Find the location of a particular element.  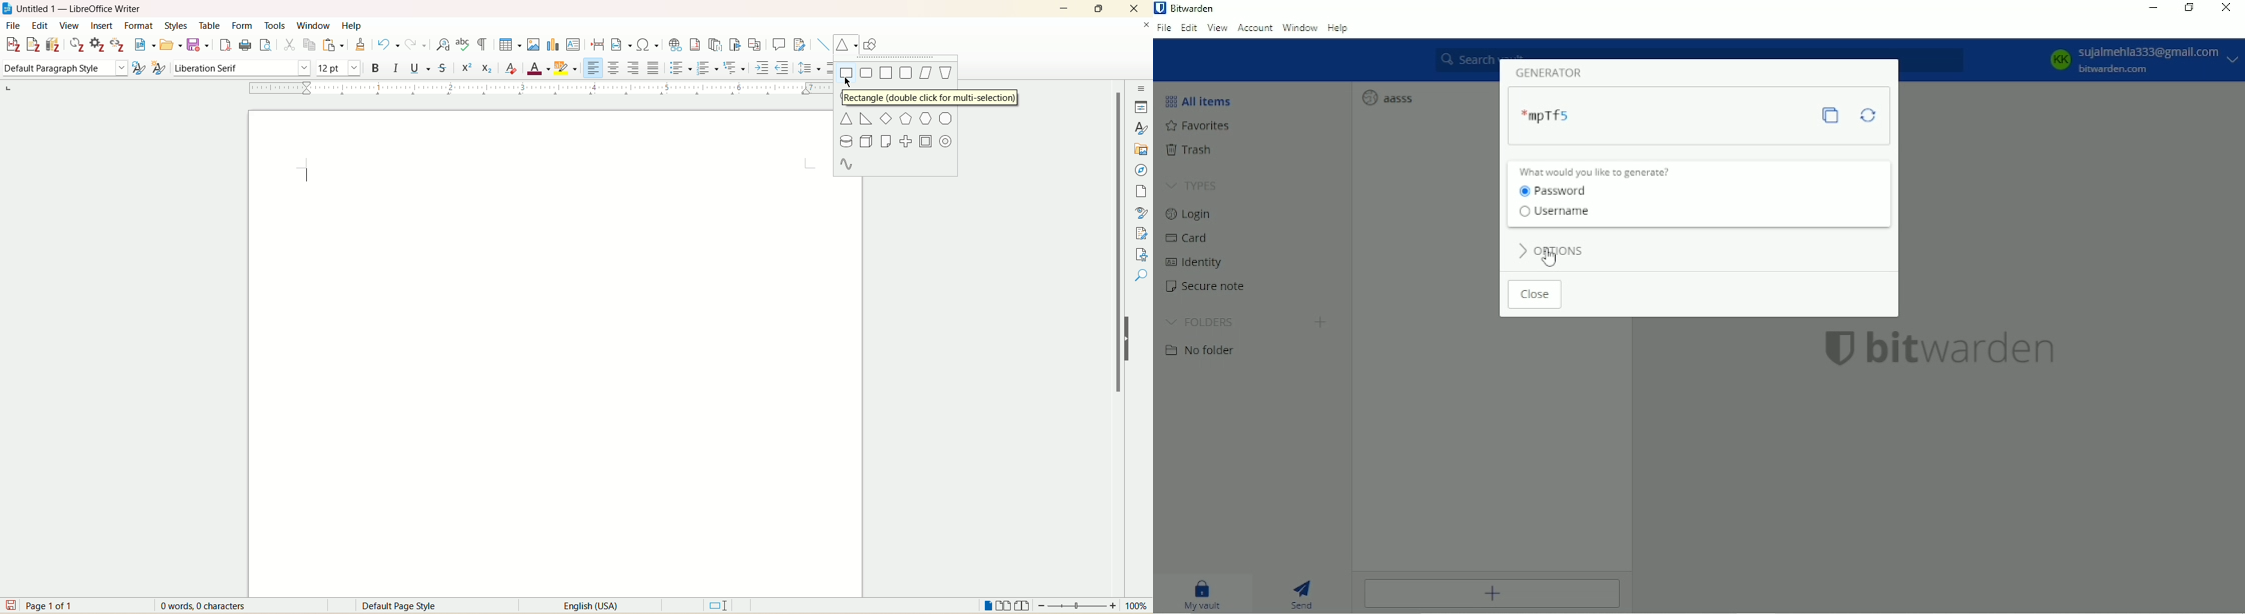

View is located at coordinates (1218, 28).